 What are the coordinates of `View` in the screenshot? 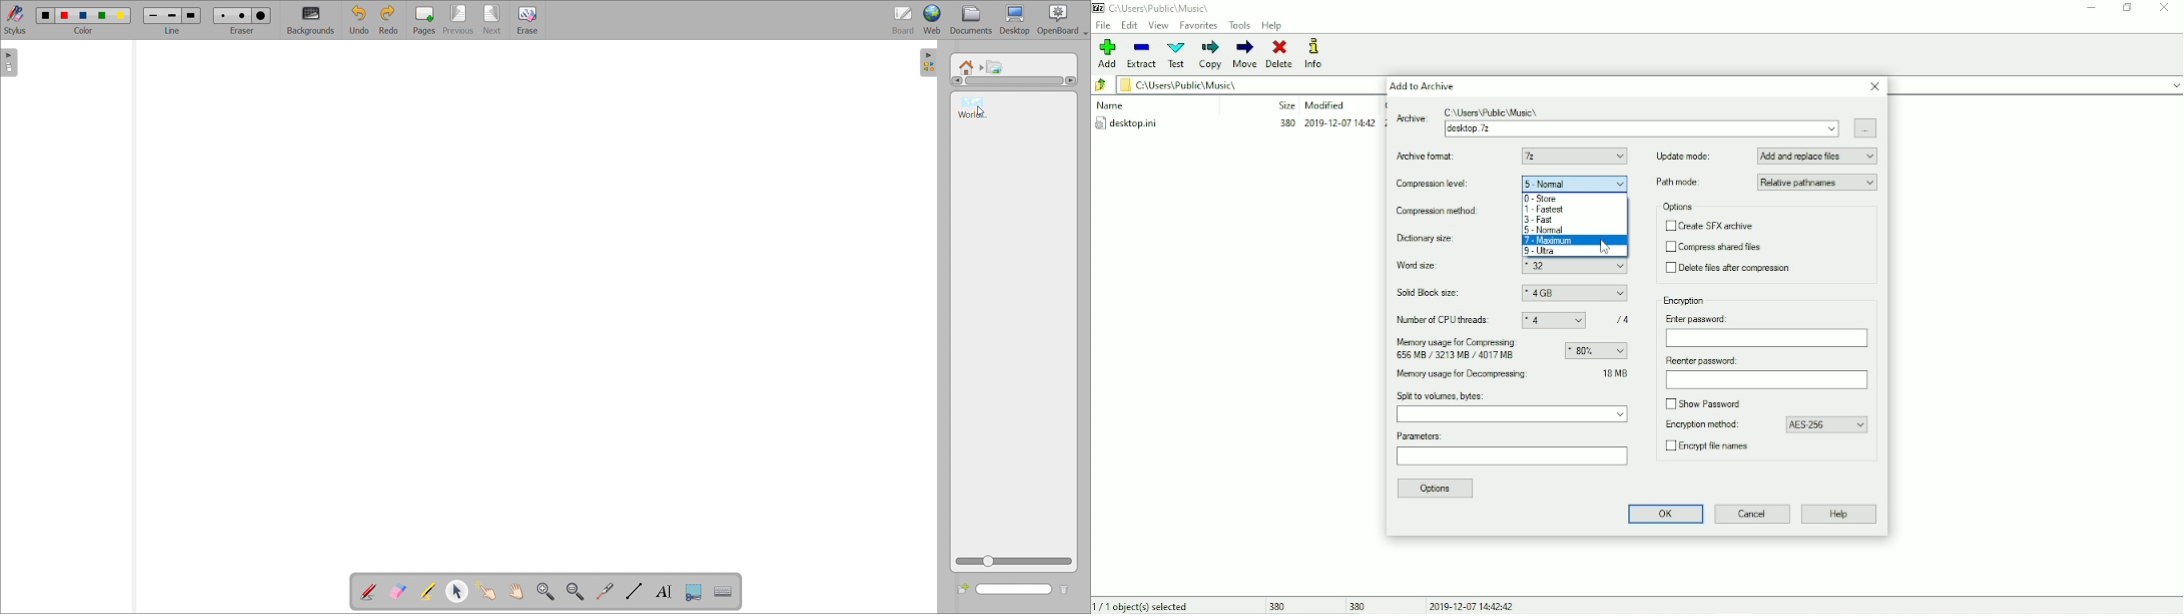 It's located at (1158, 26).